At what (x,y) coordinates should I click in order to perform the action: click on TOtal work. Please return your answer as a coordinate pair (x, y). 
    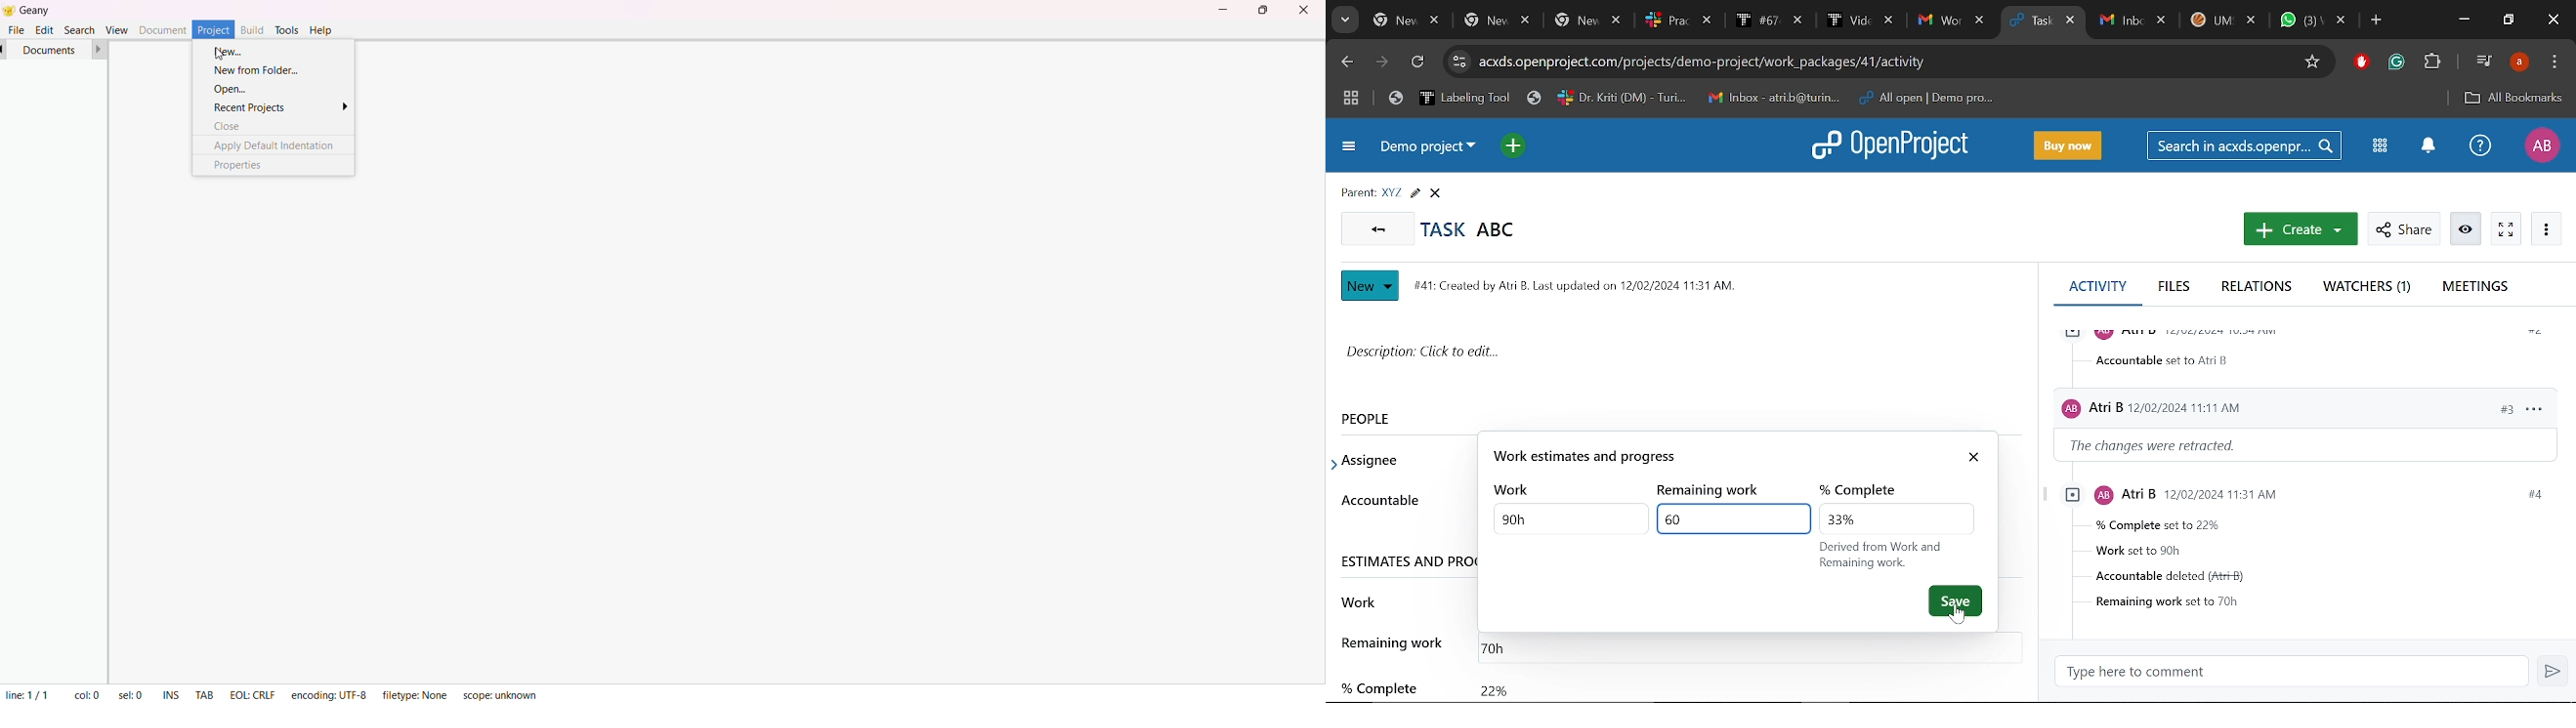
    Looking at the image, I should click on (1565, 523).